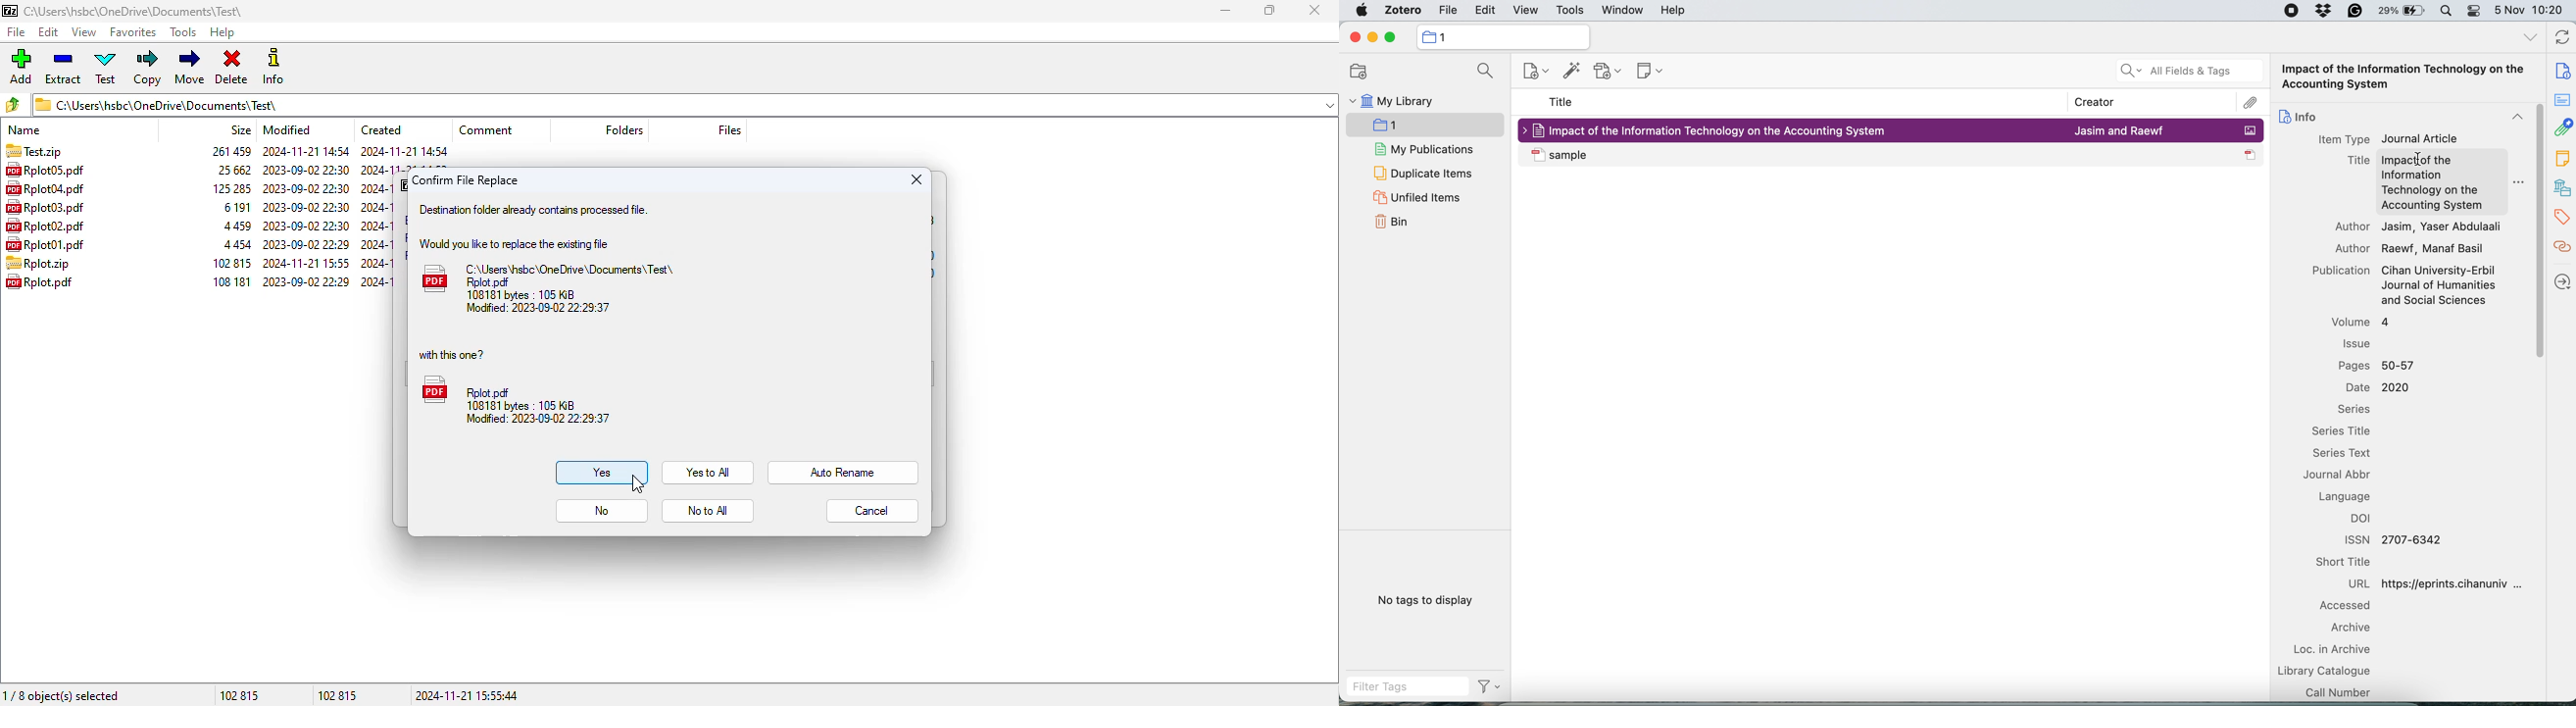  Describe the element at coordinates (1487, 71) in the screenshot. I see `search` at that location.